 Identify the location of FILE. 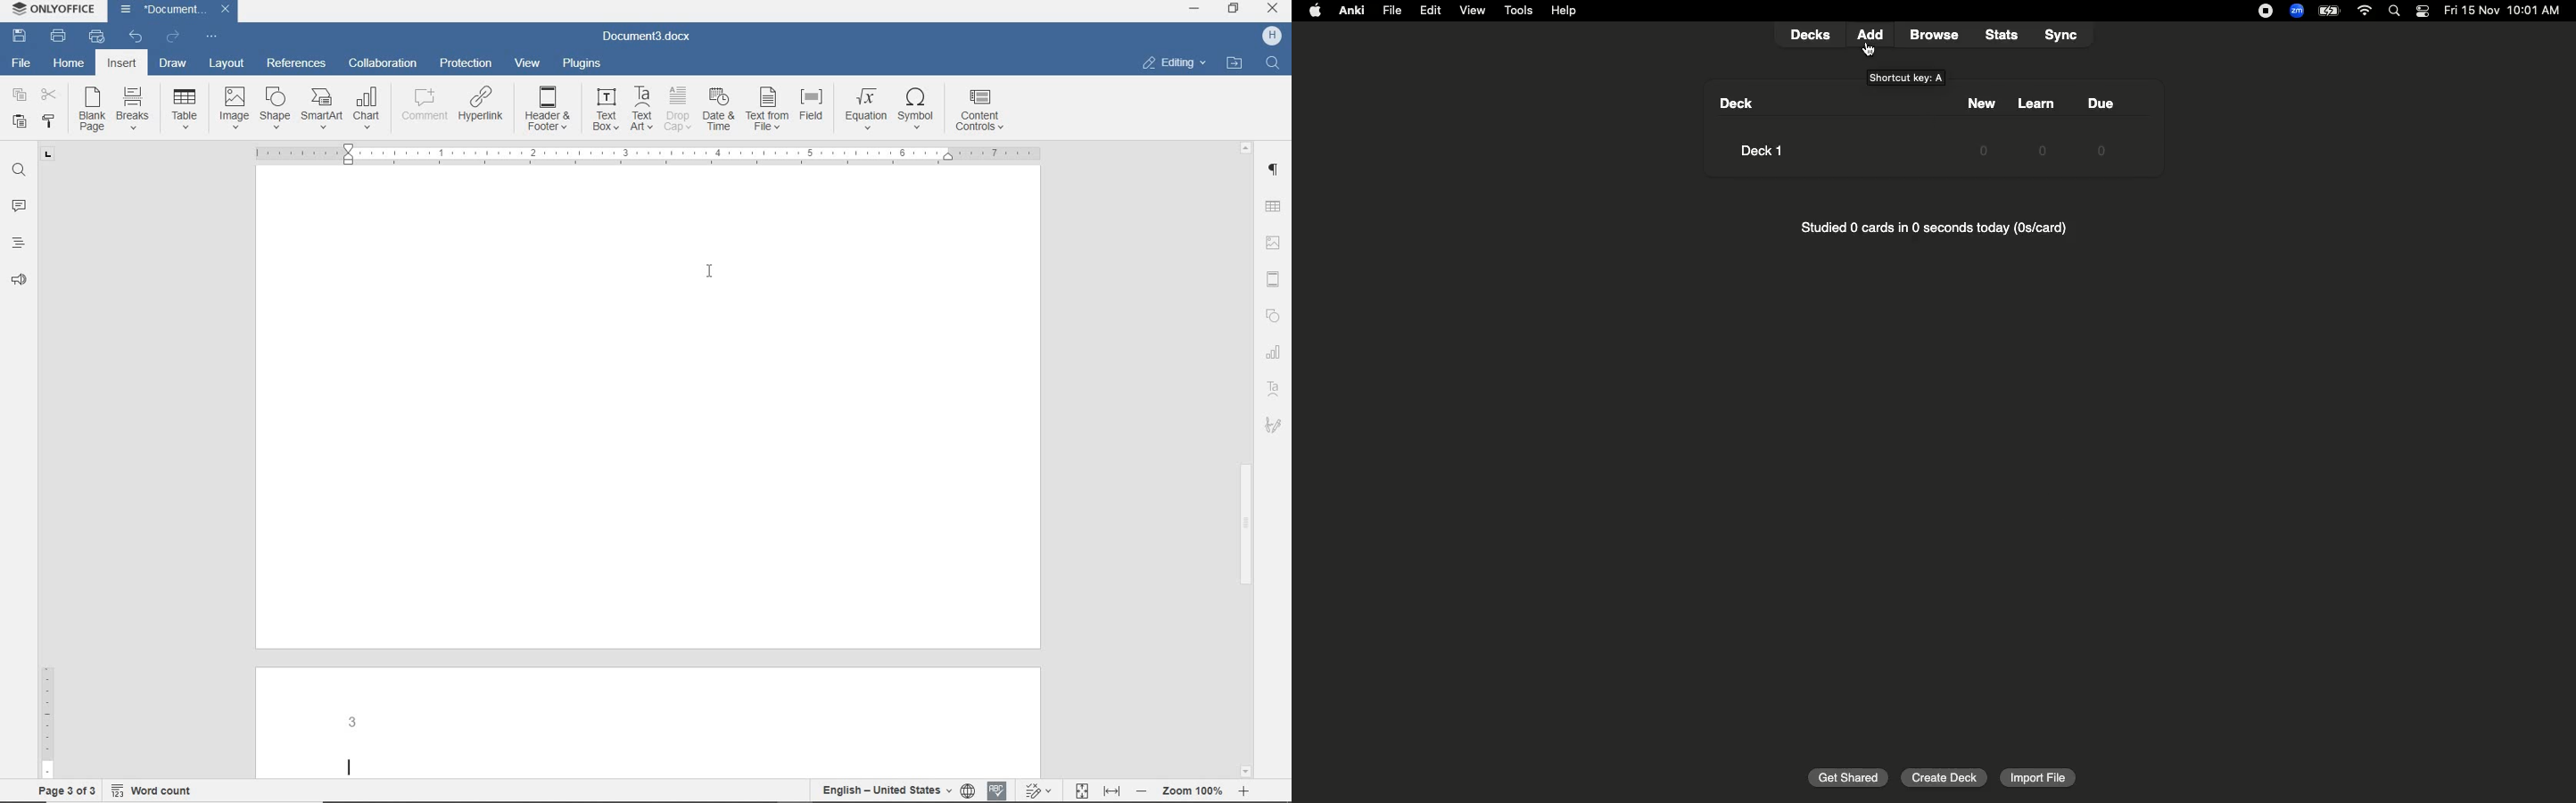
(23, 65).